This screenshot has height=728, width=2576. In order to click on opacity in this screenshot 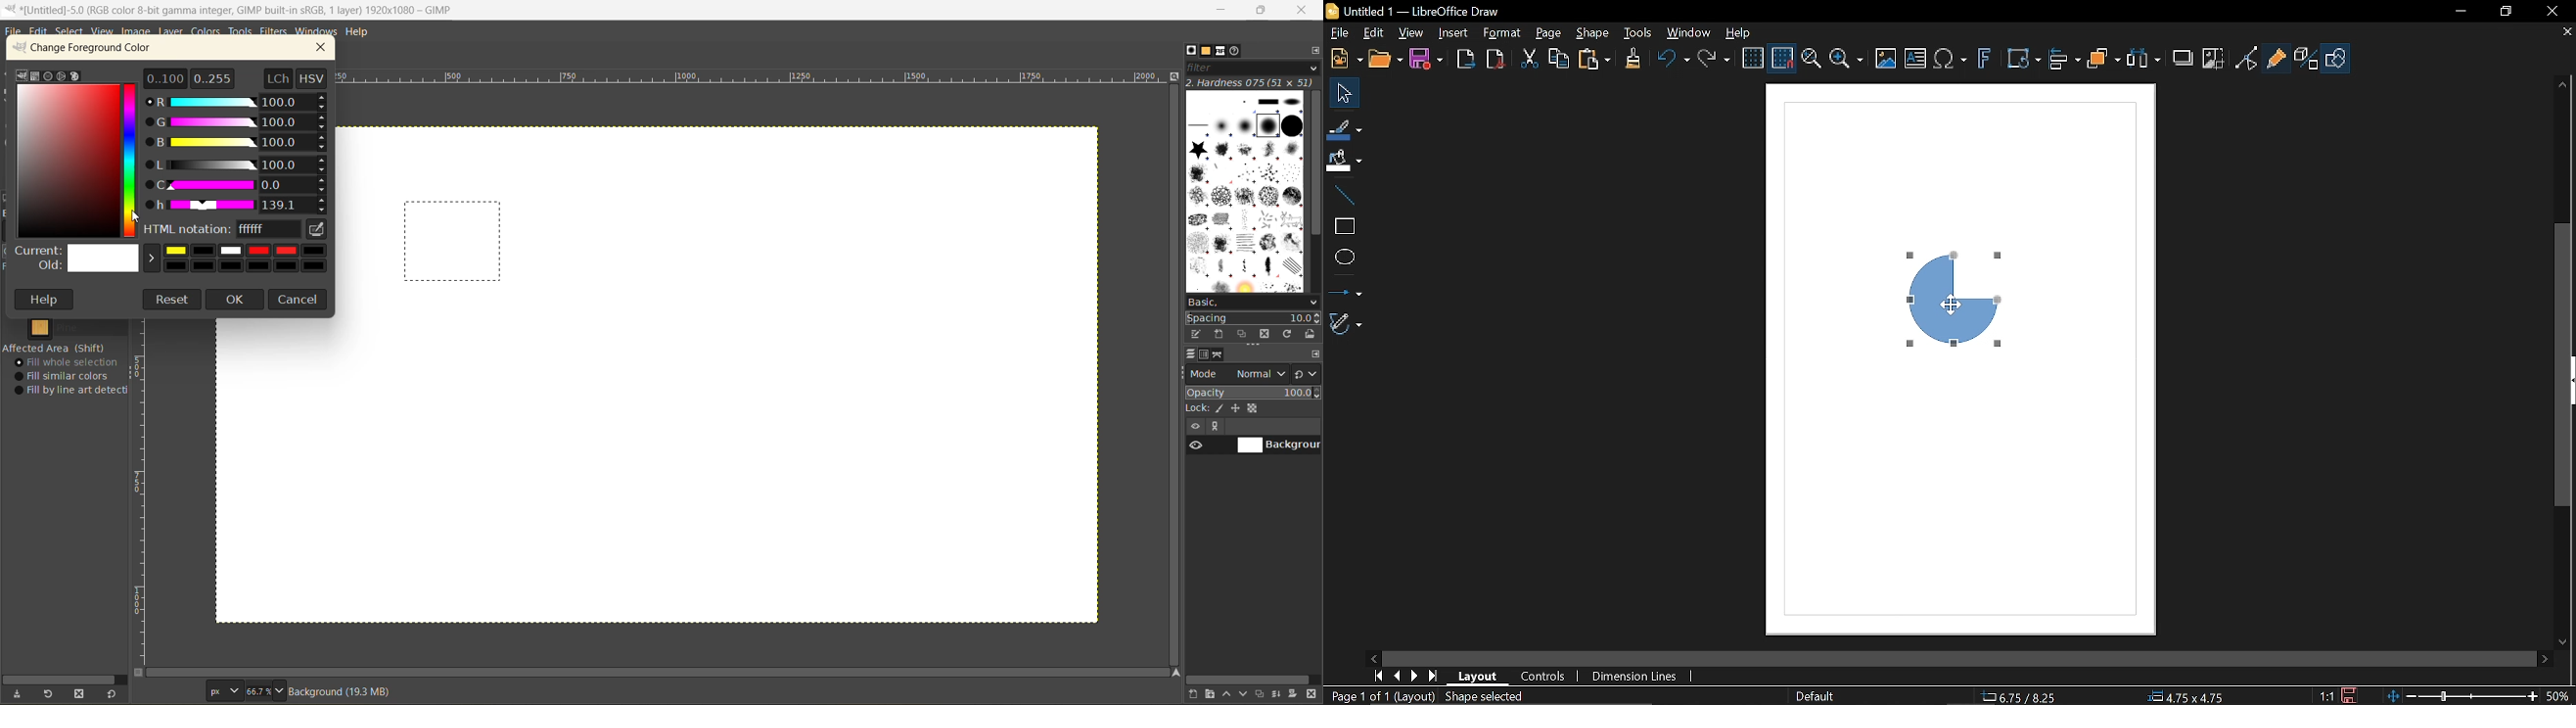, I will do `click(1254, 393)`.